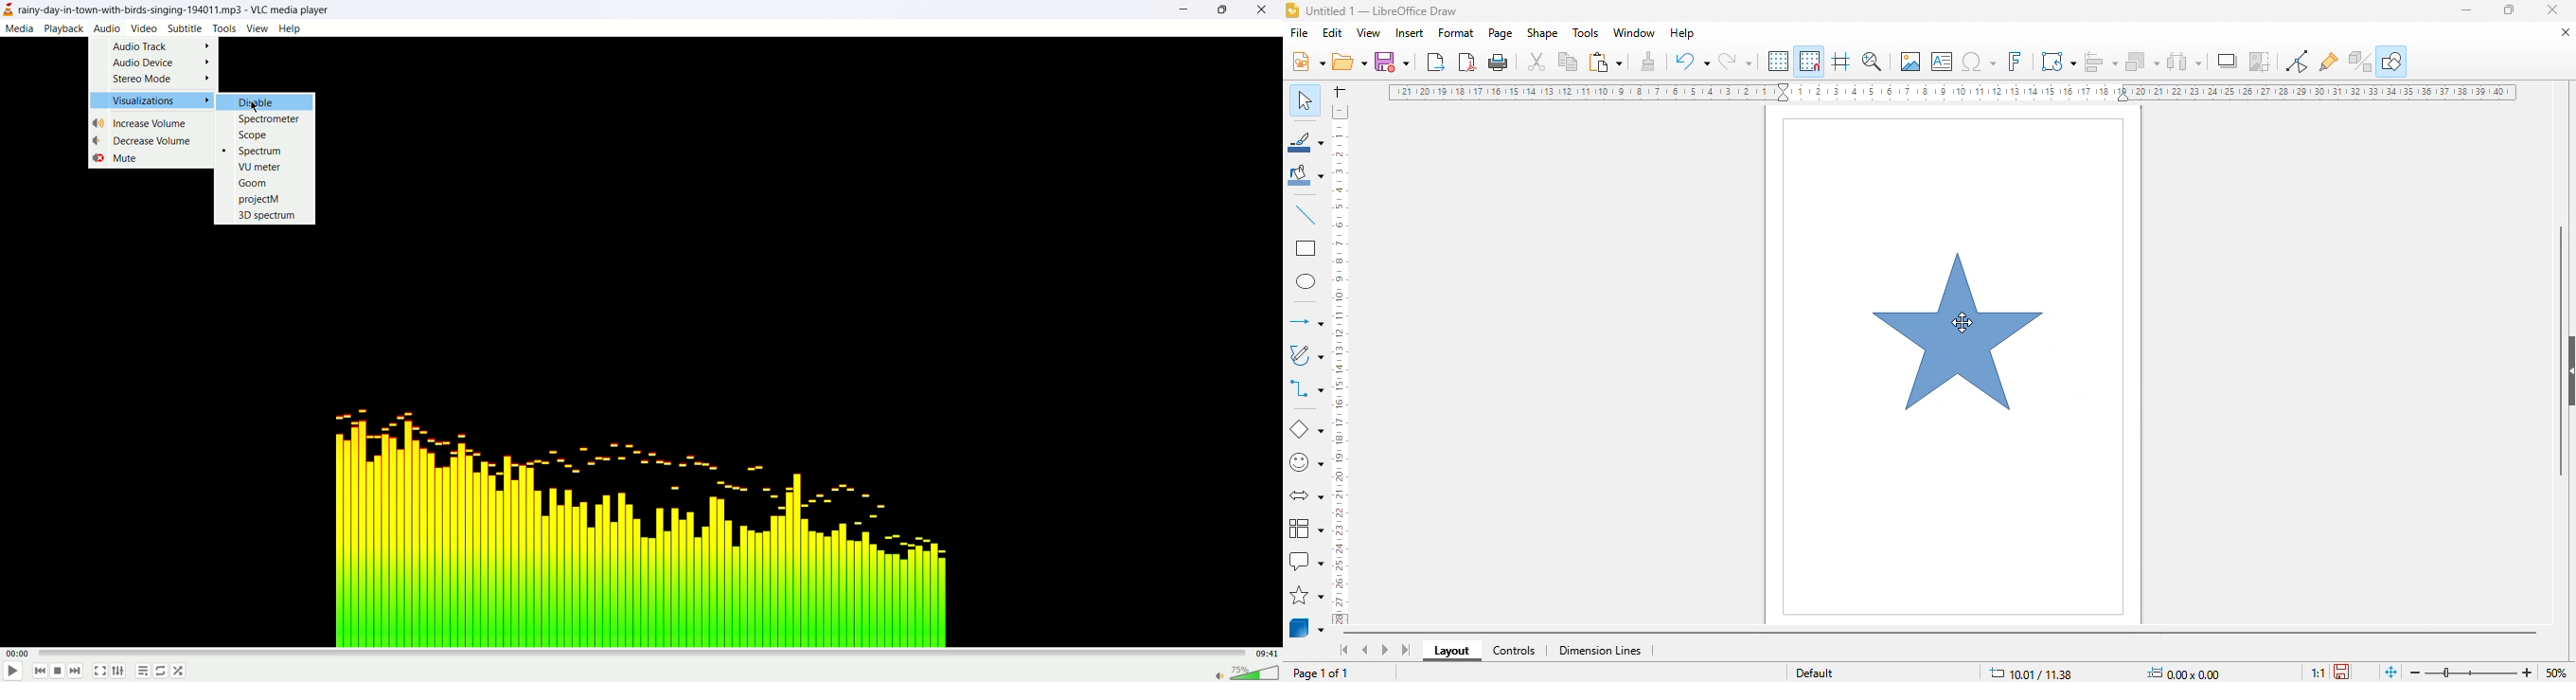 The image size is (2576, 700). Describe the element at coordinates (162, 62) in the screenshot. I see `audio device` at that location.